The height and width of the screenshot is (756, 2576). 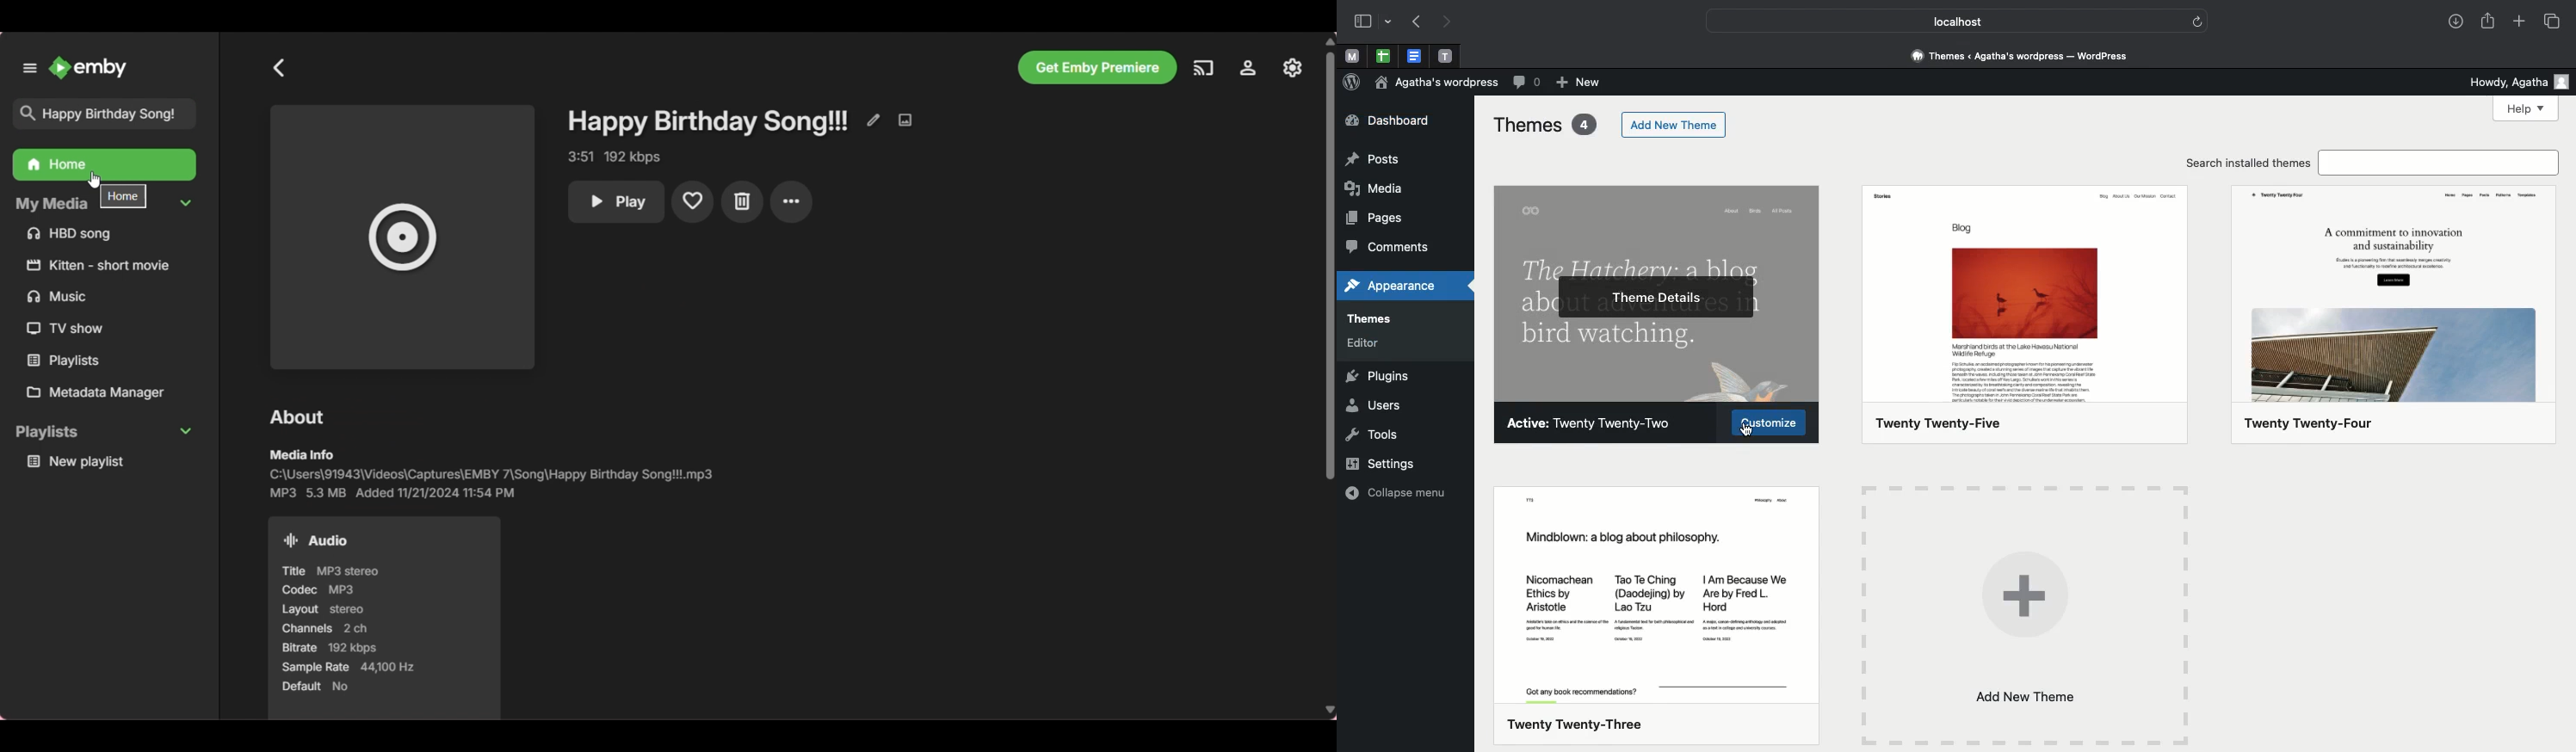 What do you see at coordinates (1249, 72) in the screenshot?
I see `Manage Emby server` at bounding box center [1249, 72].